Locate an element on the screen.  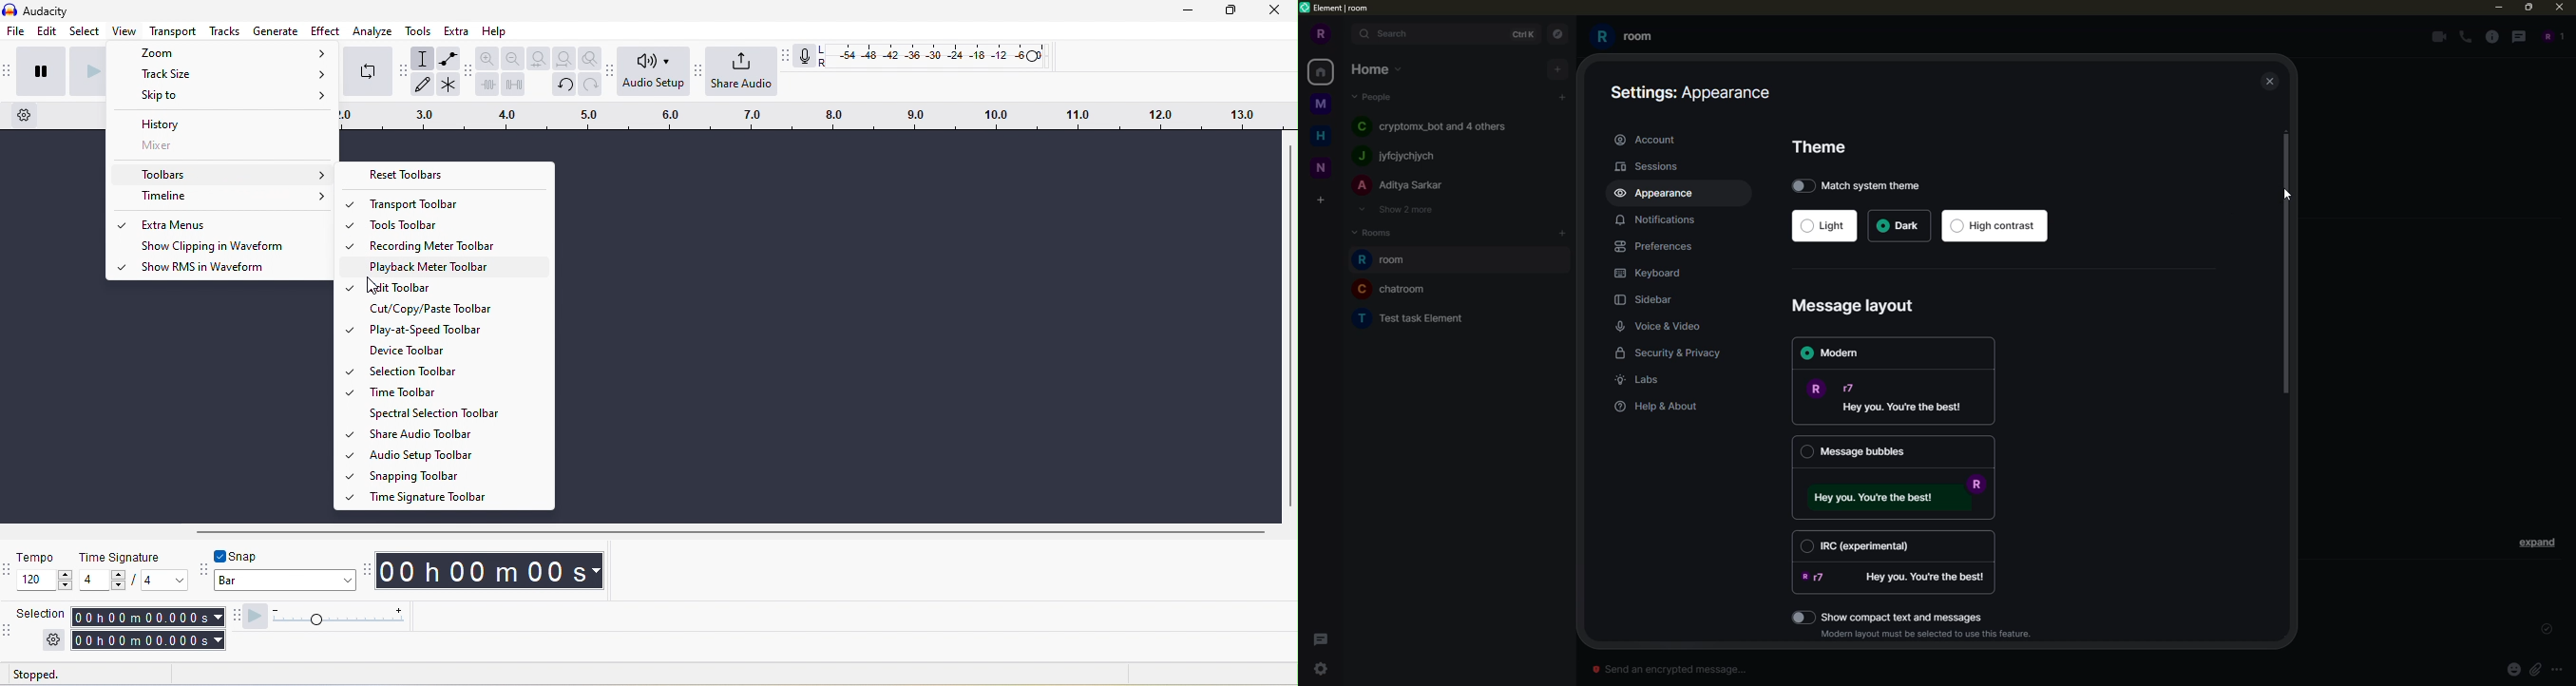
tracks is located at coordinates (224, 30).